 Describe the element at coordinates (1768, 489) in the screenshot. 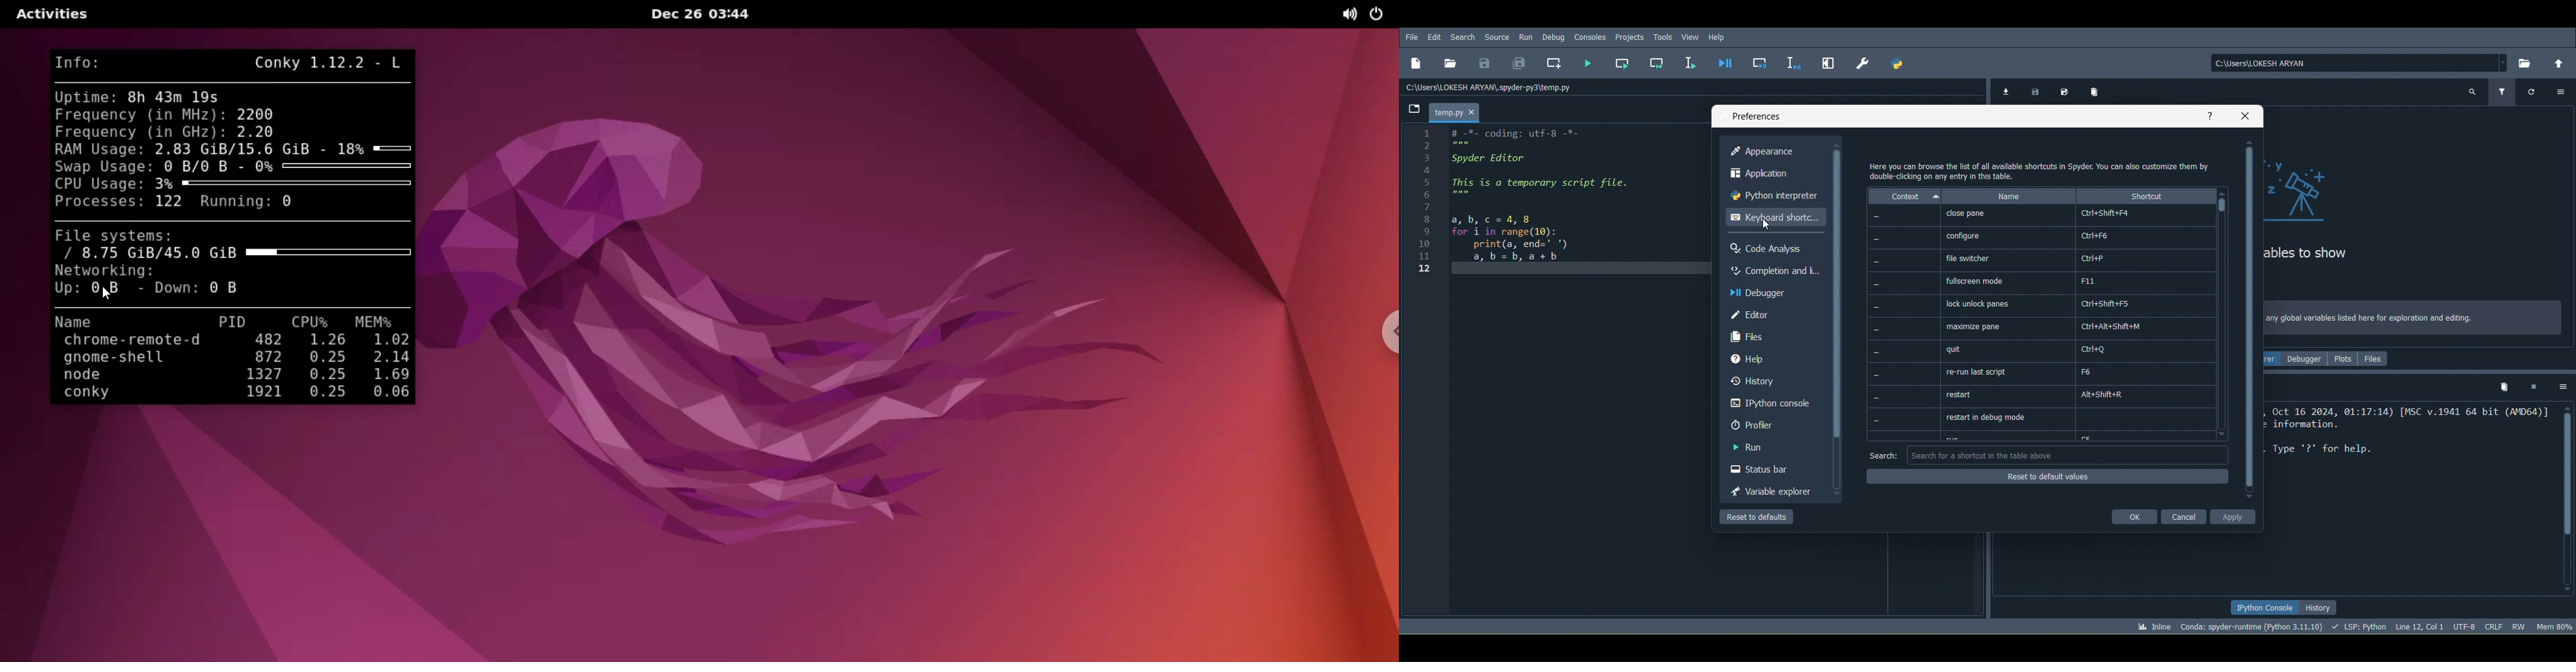

I see `Variable explorer` at that location.